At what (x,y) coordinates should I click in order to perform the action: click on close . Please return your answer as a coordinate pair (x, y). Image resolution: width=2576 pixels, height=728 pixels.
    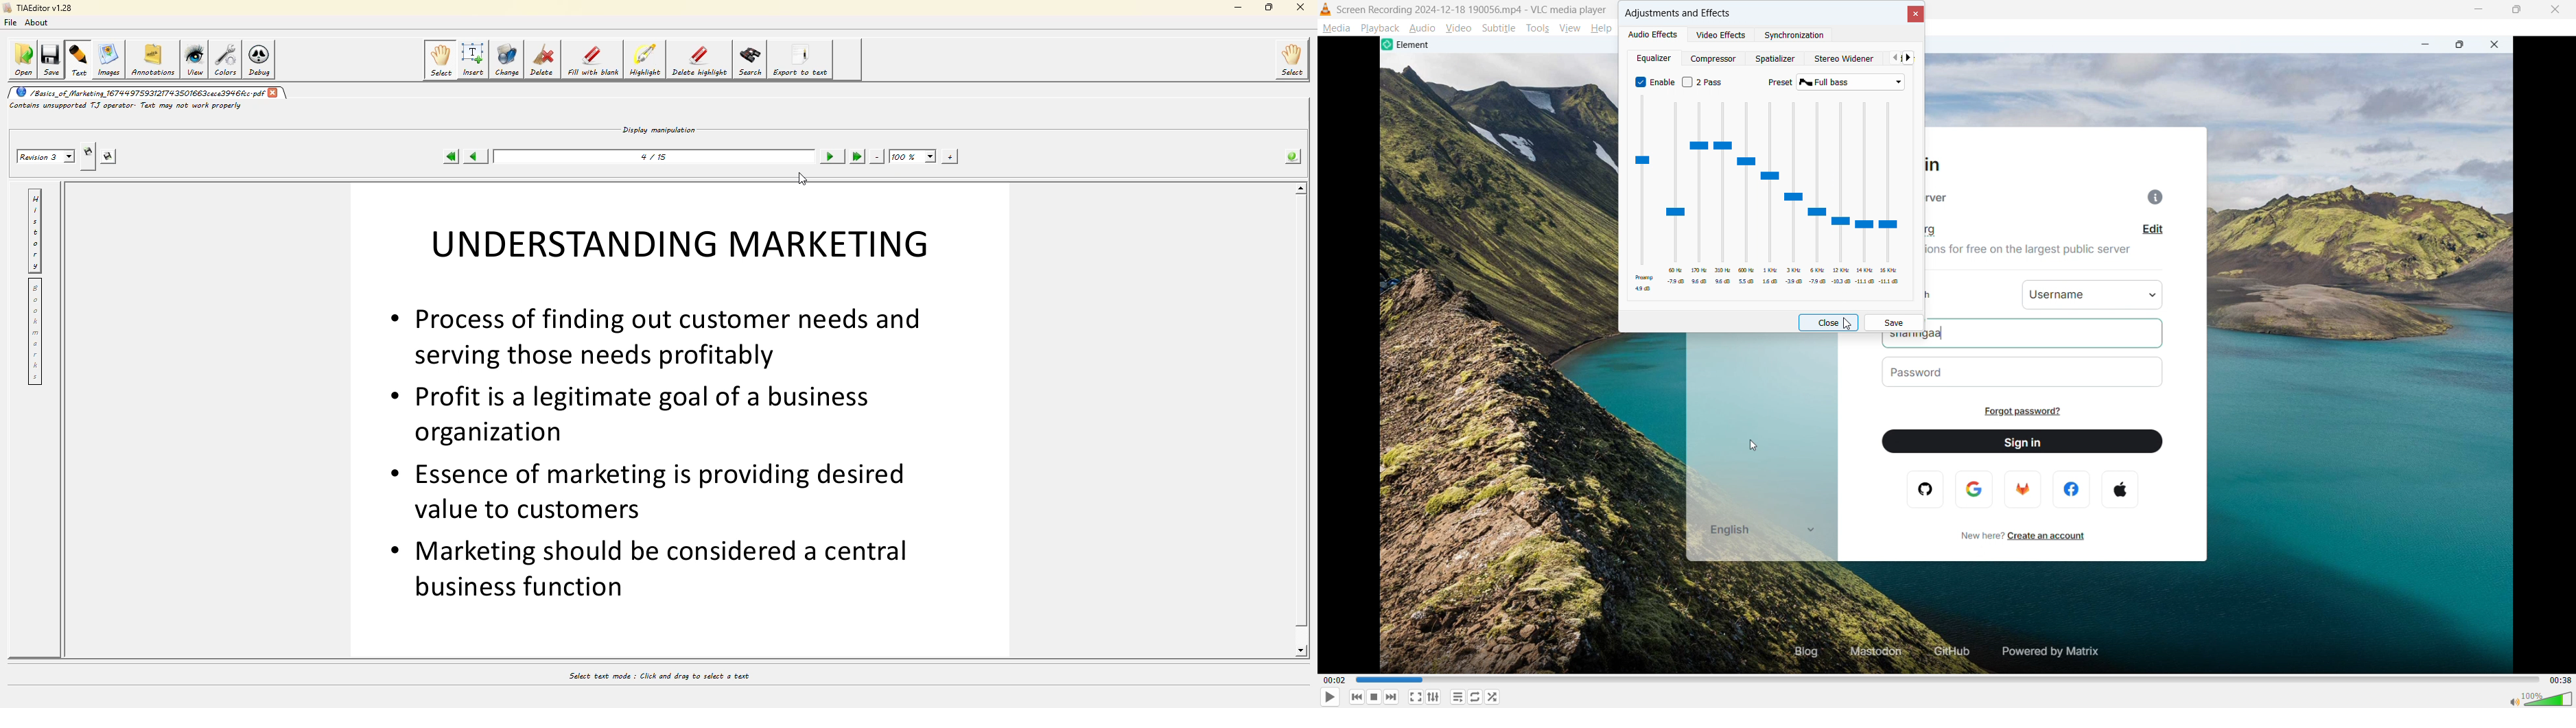
    Looking at the image, I should click on (2556, 10).